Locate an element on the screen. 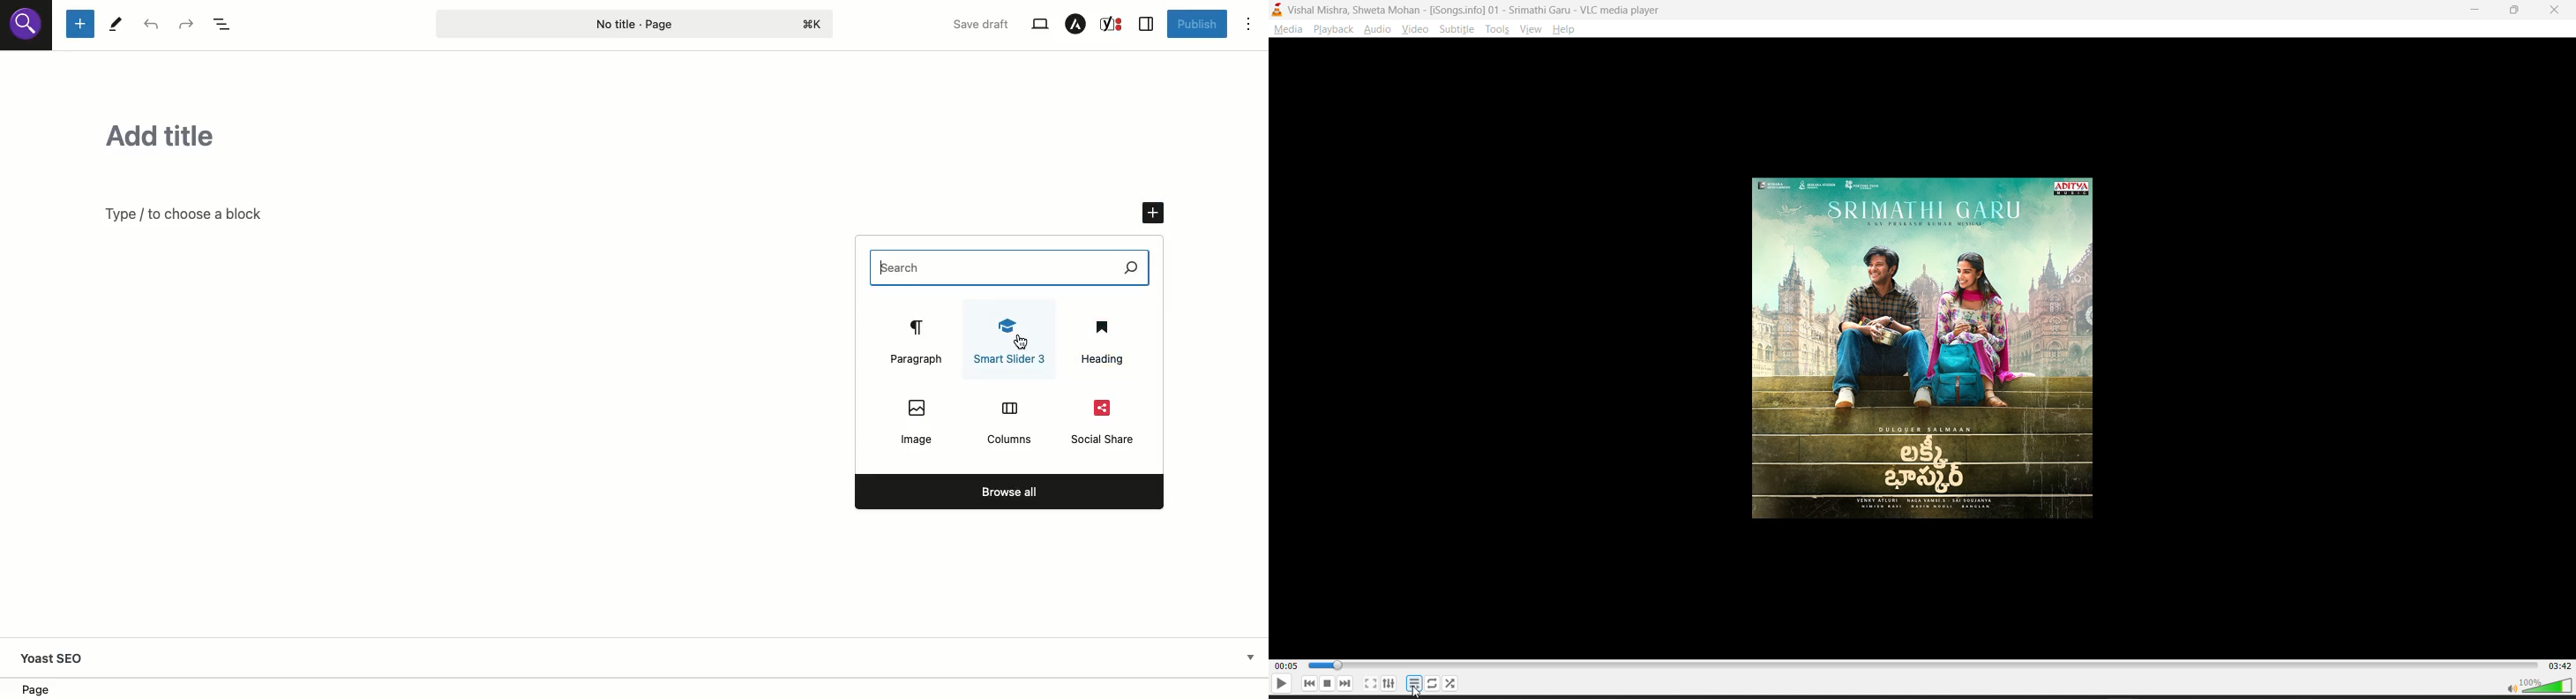 The width and height of the screenshot is (2576, 700).  Vishal Mishra, Shweta Mohan - [iSongs.info] 01 - Srimathi Garu - VLC media player is located at coordinates (1475, 9).